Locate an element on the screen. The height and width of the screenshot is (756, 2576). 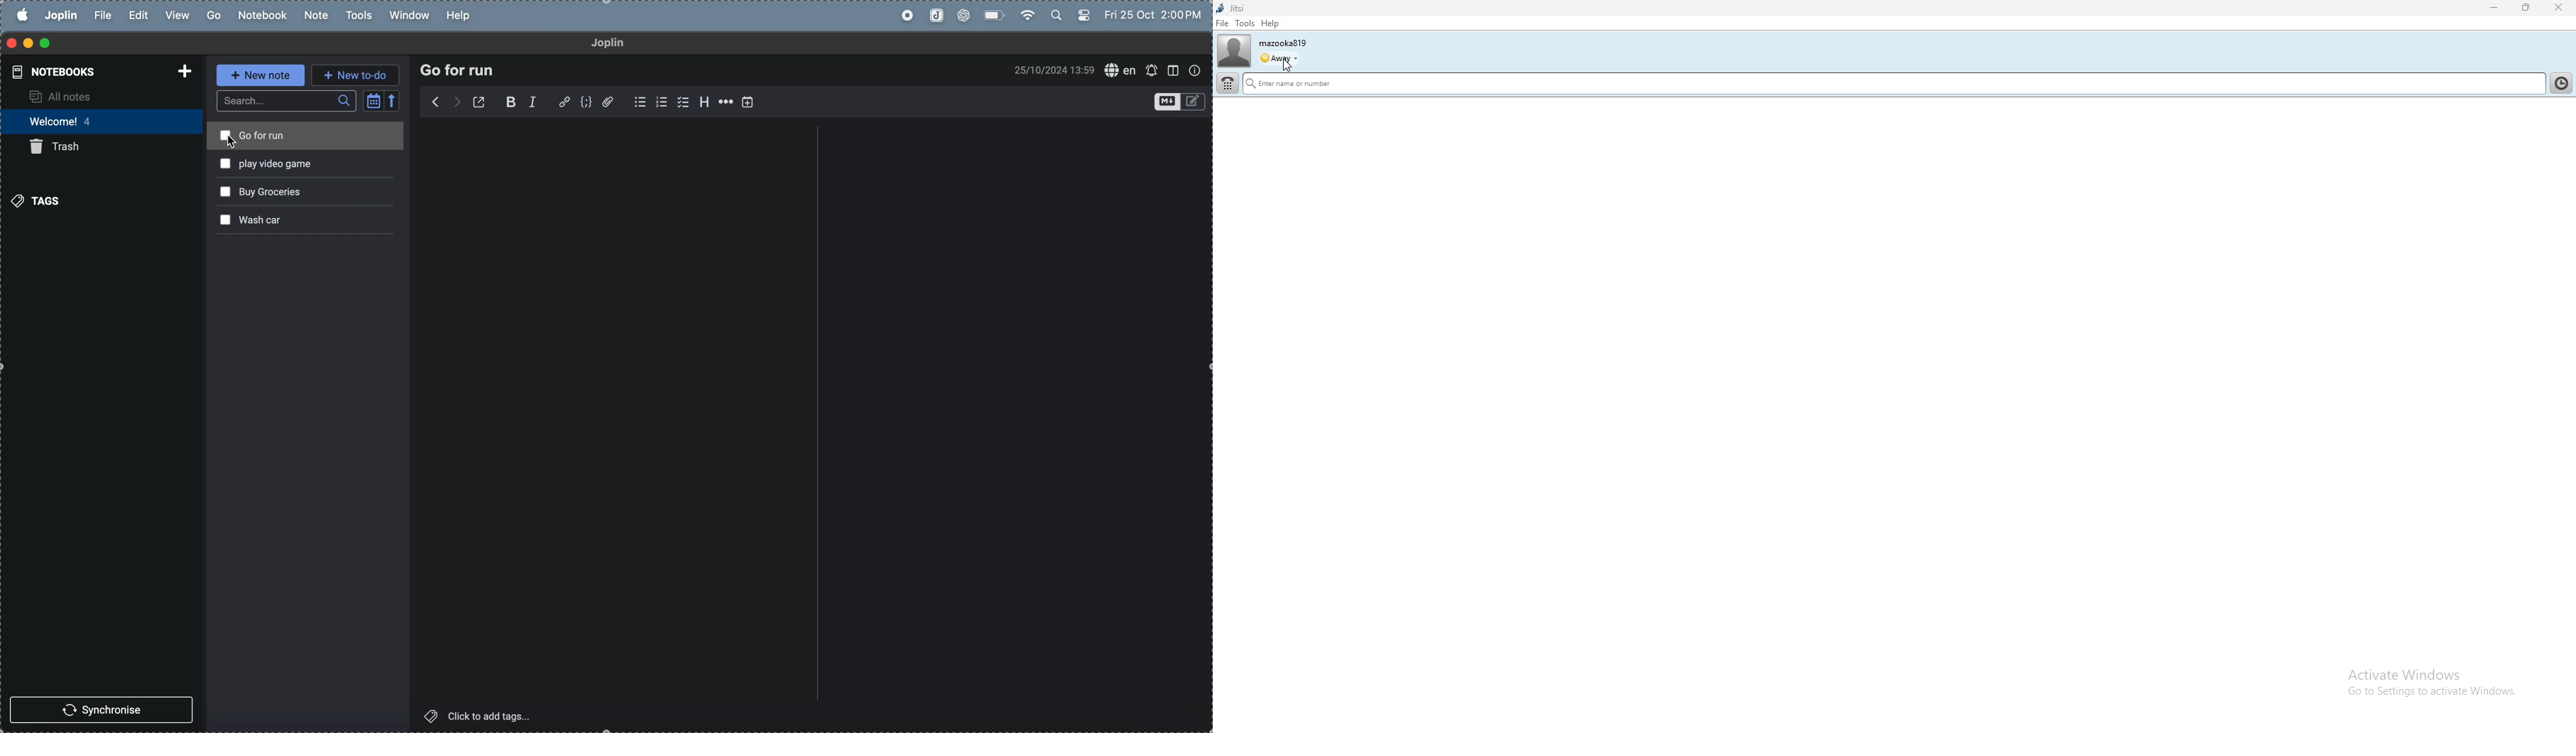
file is located at coordinates (100, 14).